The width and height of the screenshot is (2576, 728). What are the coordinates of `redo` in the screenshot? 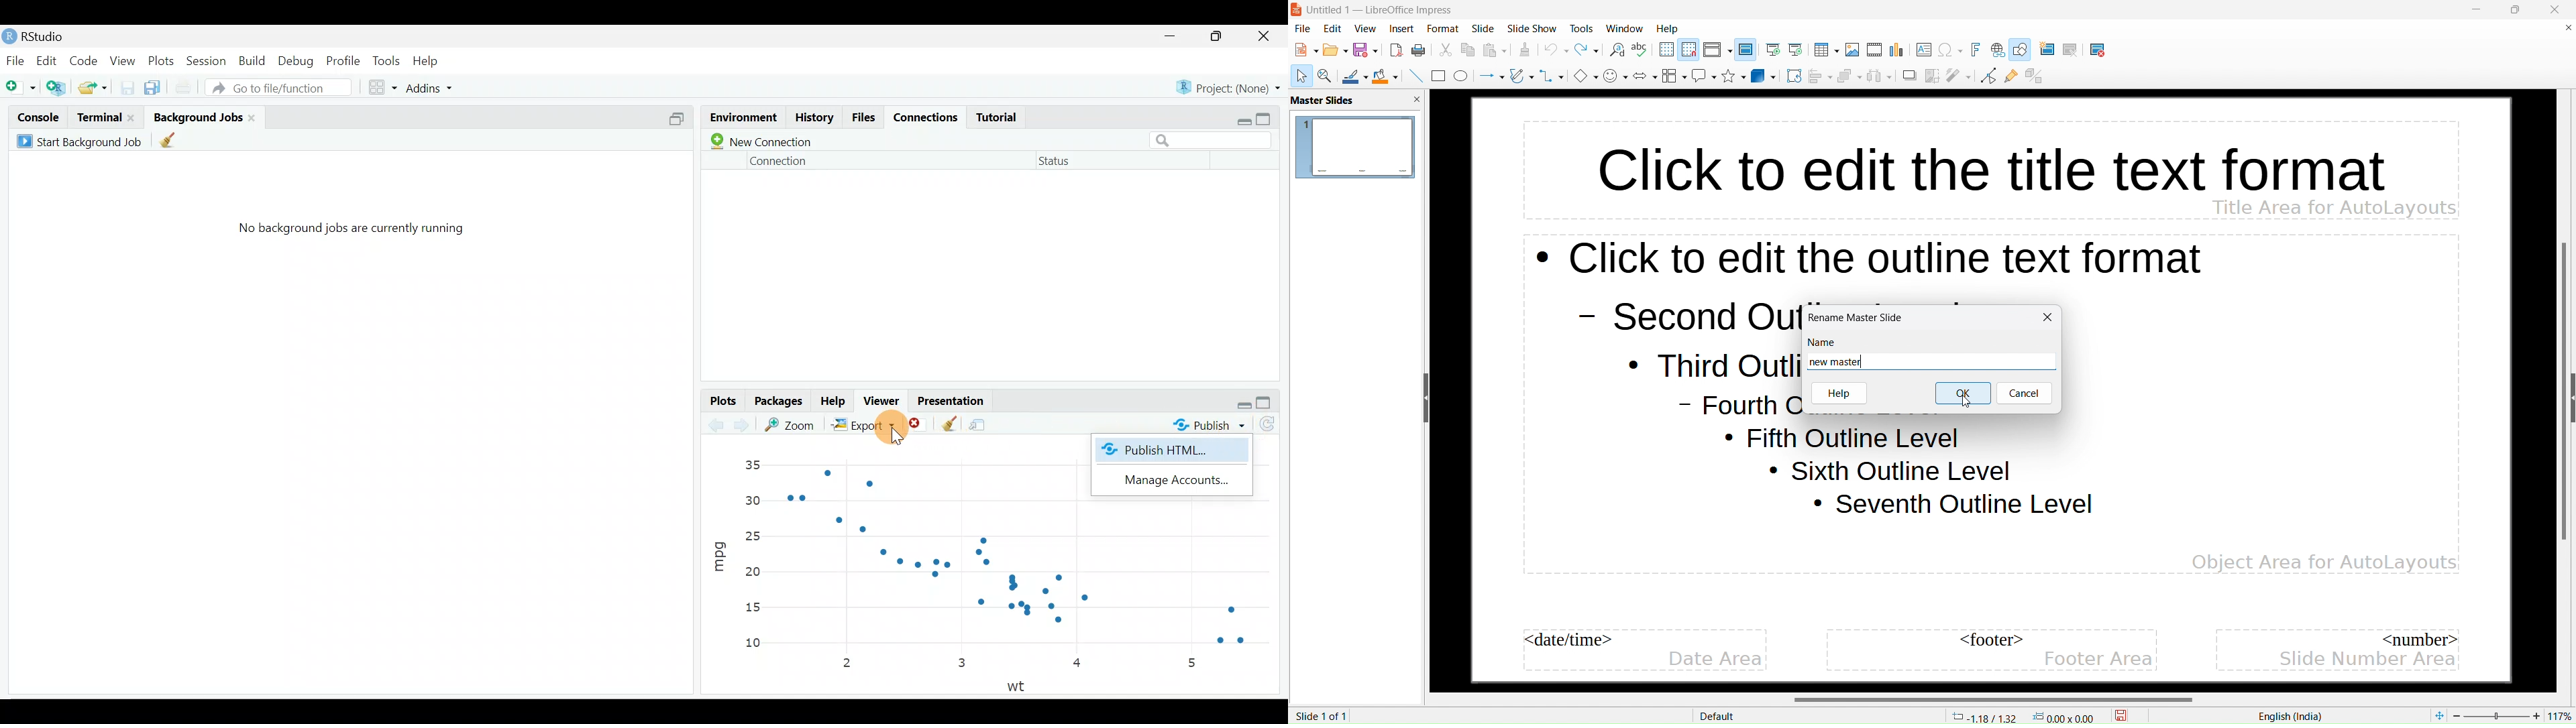 It's located at (1587, 50).